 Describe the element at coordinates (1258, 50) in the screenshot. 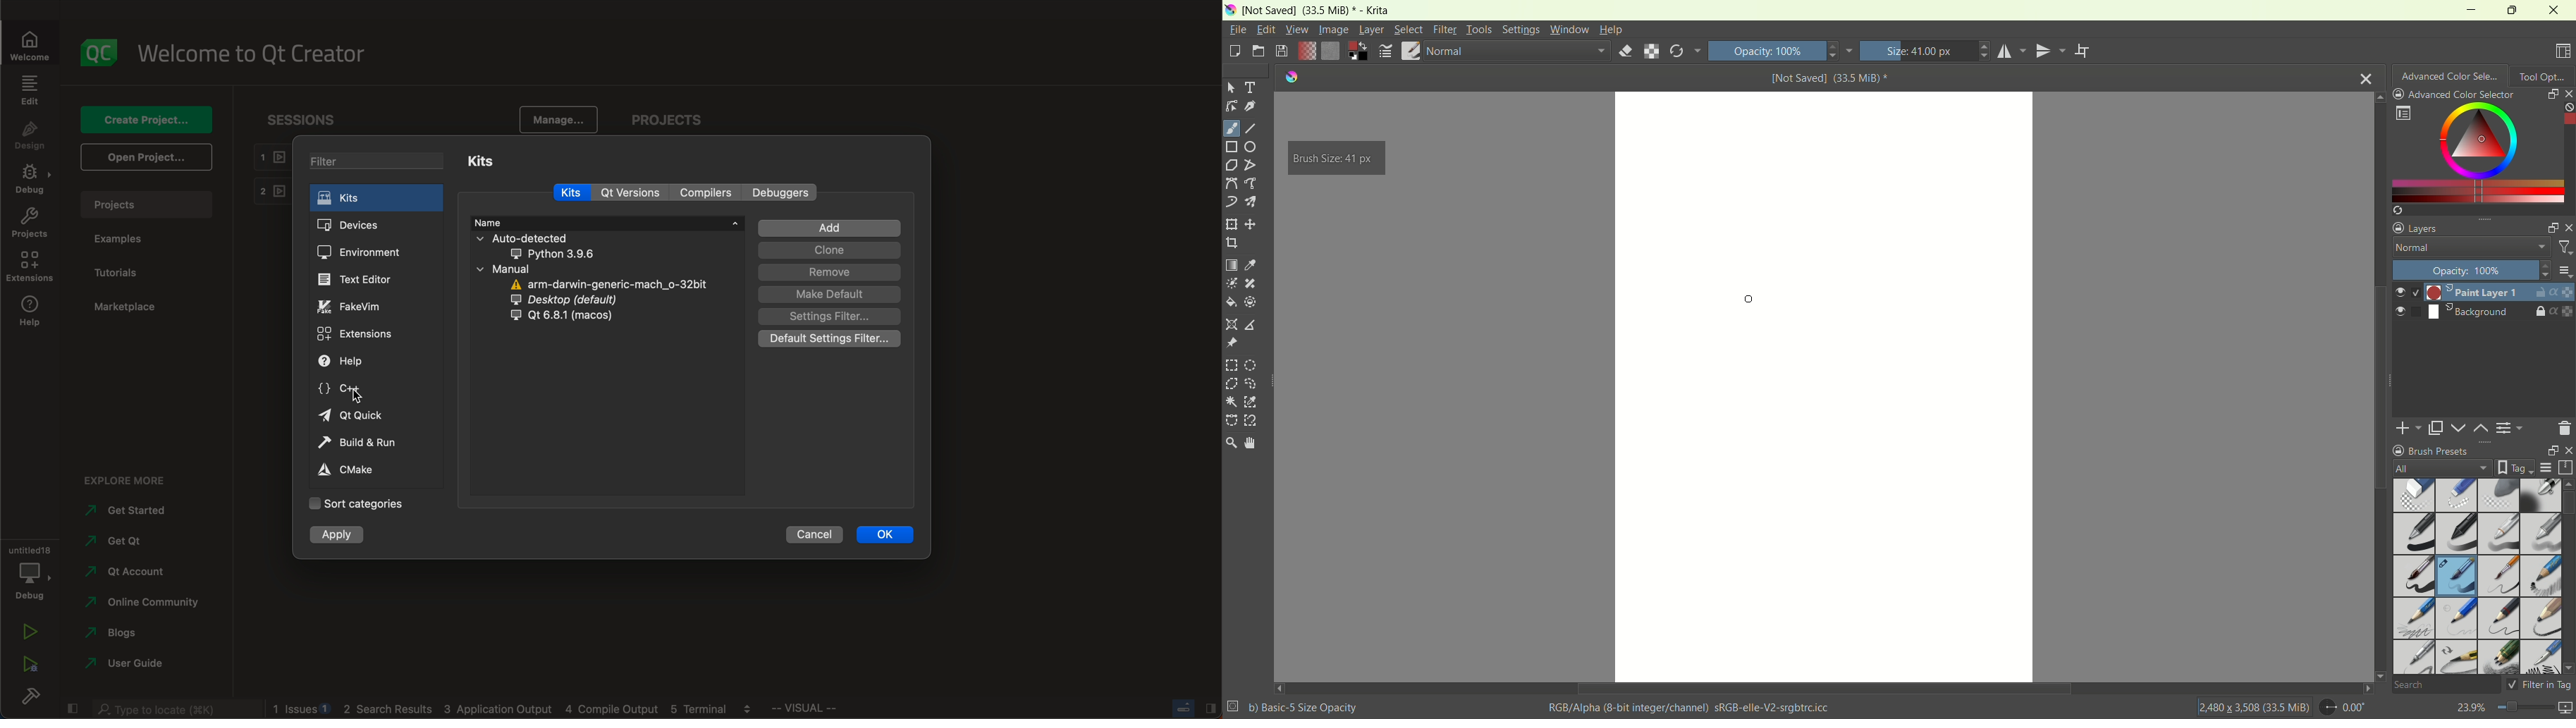

I see `open` at that location.